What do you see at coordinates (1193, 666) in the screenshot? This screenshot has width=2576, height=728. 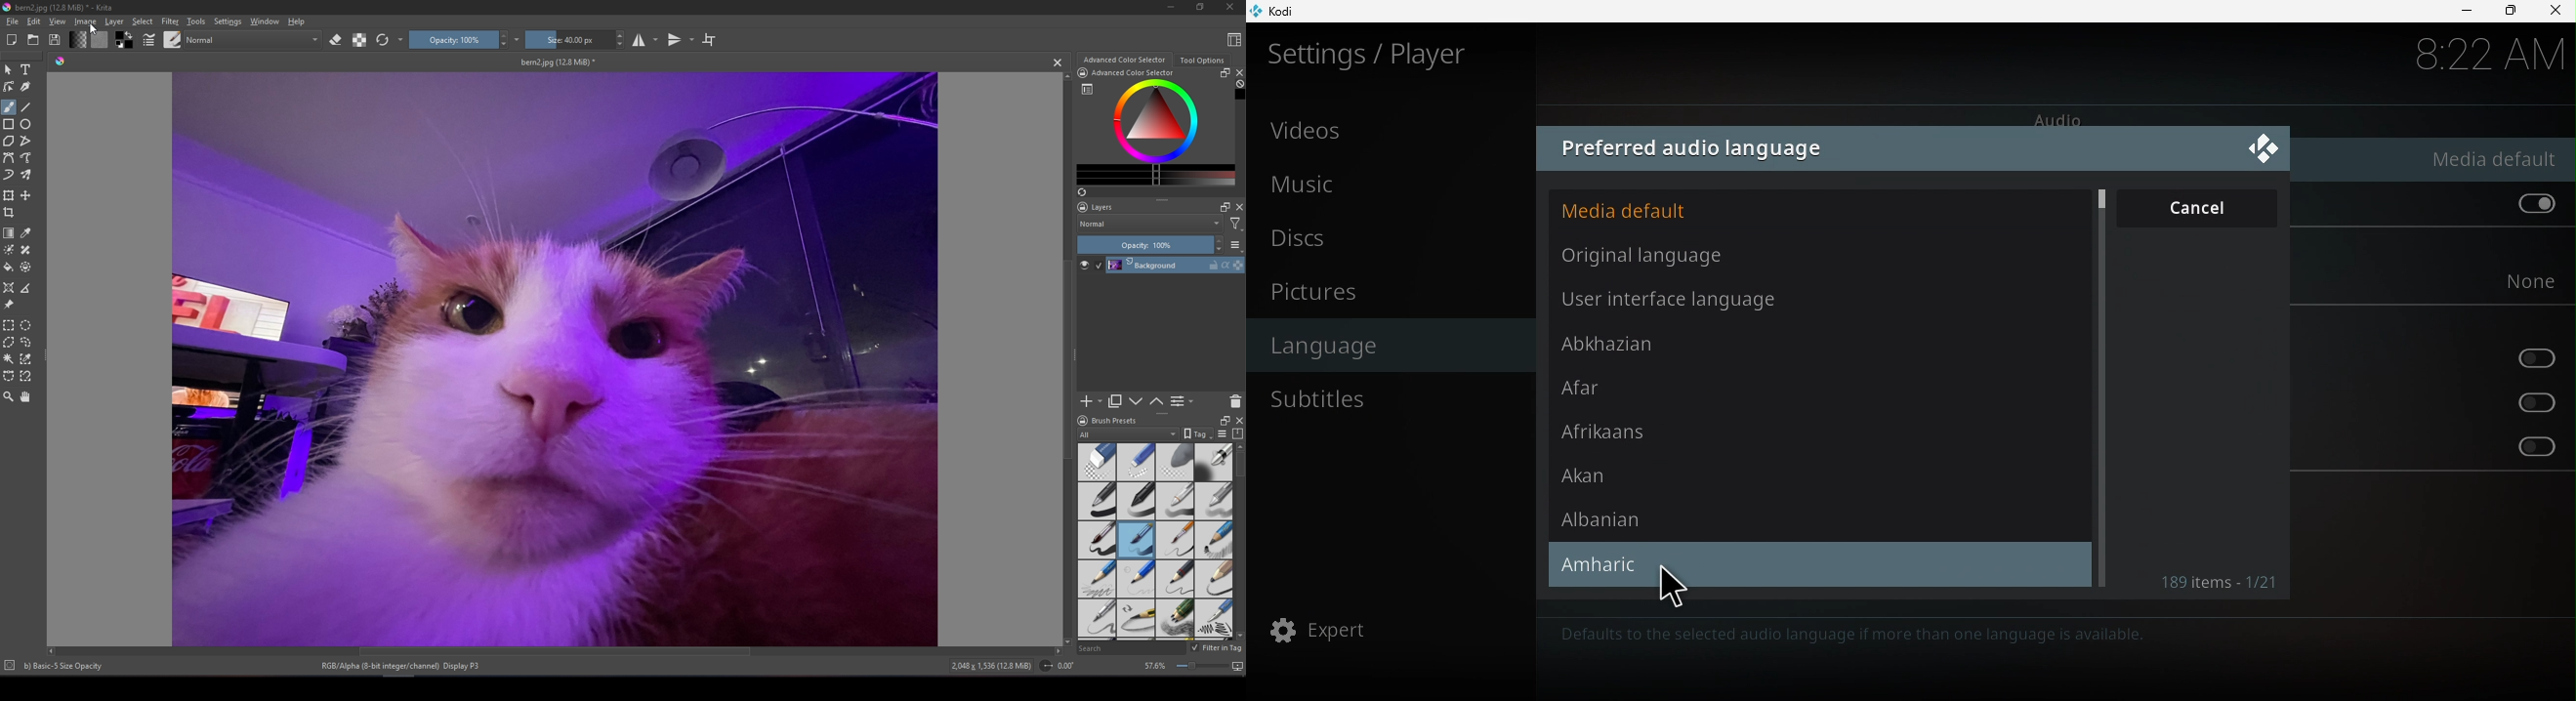 I see `Zoom factor` at bounding box center [1193, 666].